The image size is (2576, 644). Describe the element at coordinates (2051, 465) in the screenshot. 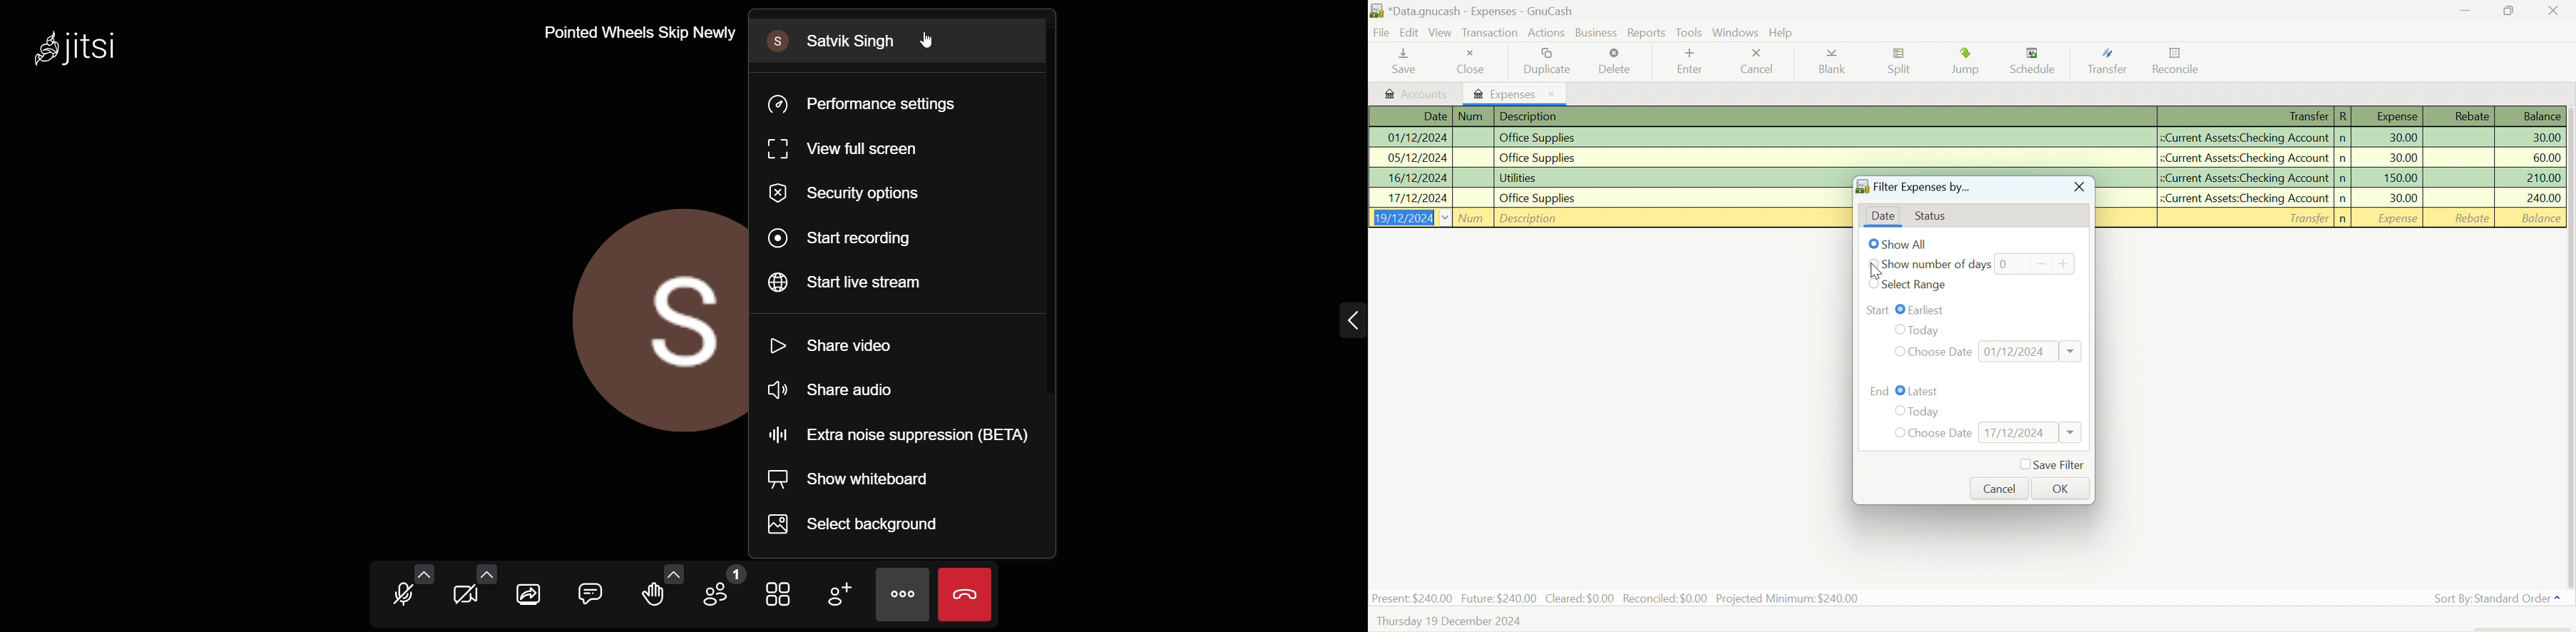

I see `Save Filter Checkbox` at that location.